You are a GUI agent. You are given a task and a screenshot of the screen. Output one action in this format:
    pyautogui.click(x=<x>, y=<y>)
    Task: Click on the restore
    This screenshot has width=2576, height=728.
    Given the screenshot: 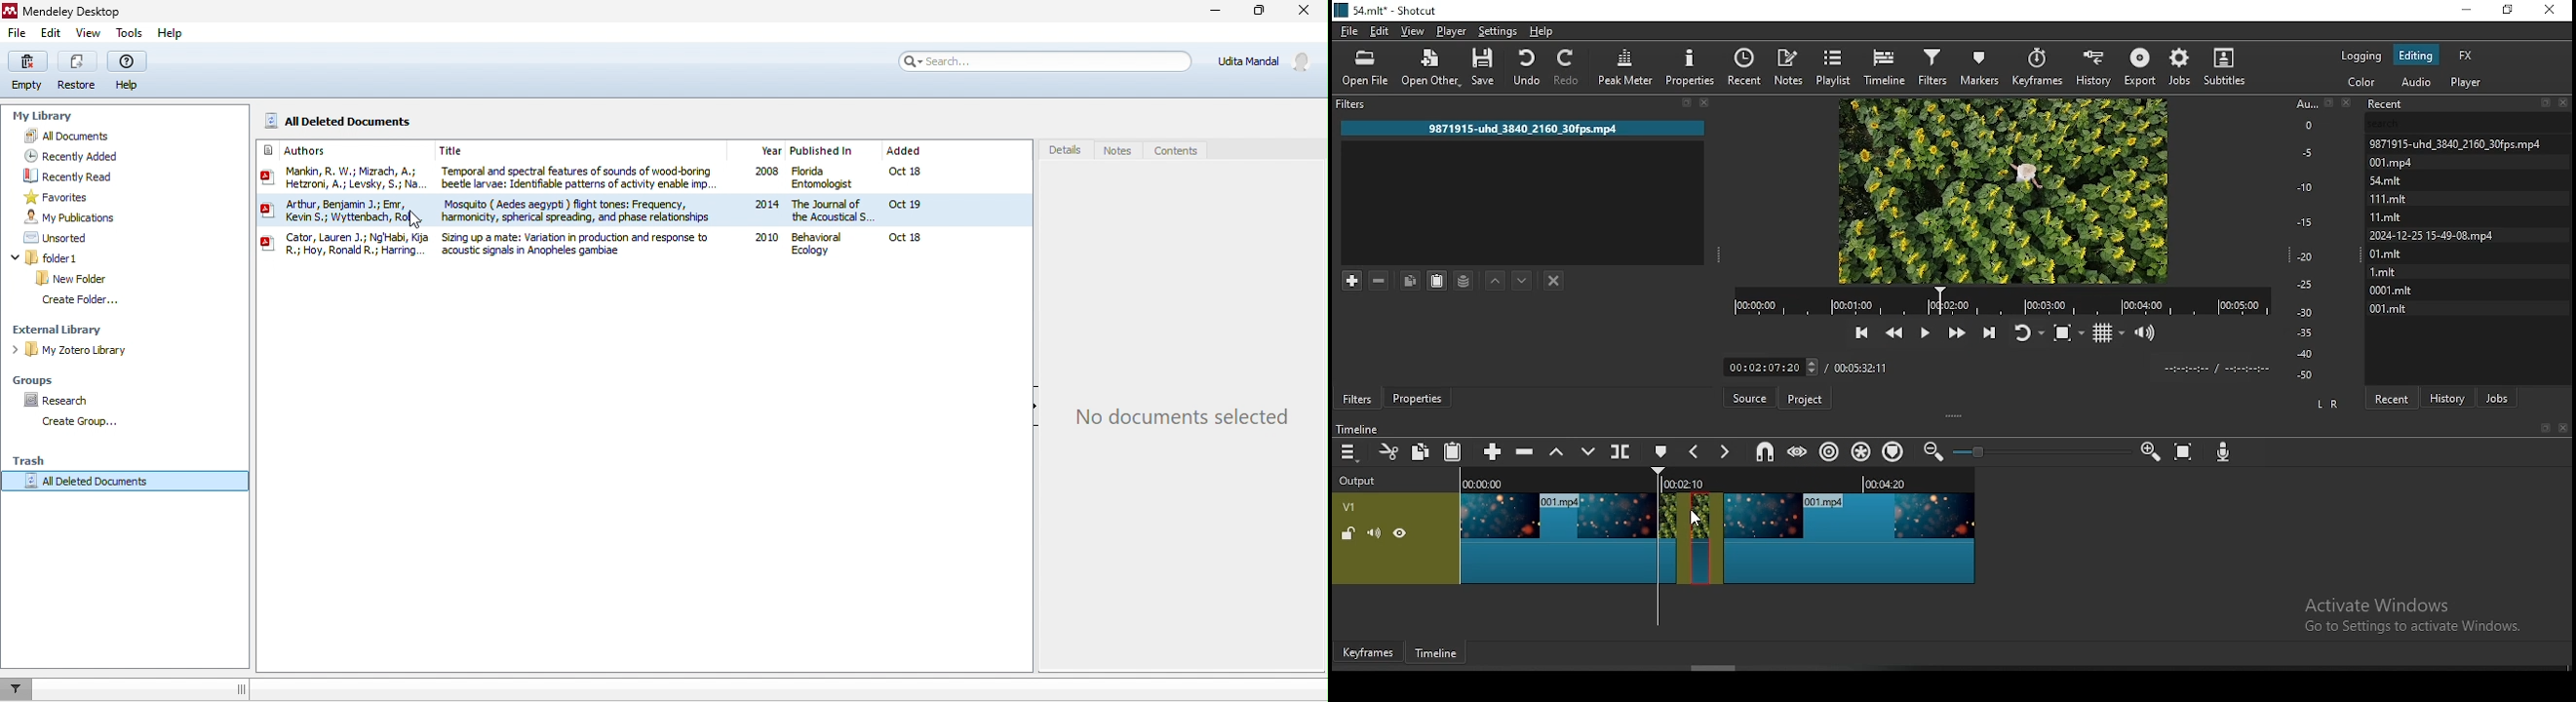 What is the action you would take?
    pyautogui.click(x=2509, y=13)
    